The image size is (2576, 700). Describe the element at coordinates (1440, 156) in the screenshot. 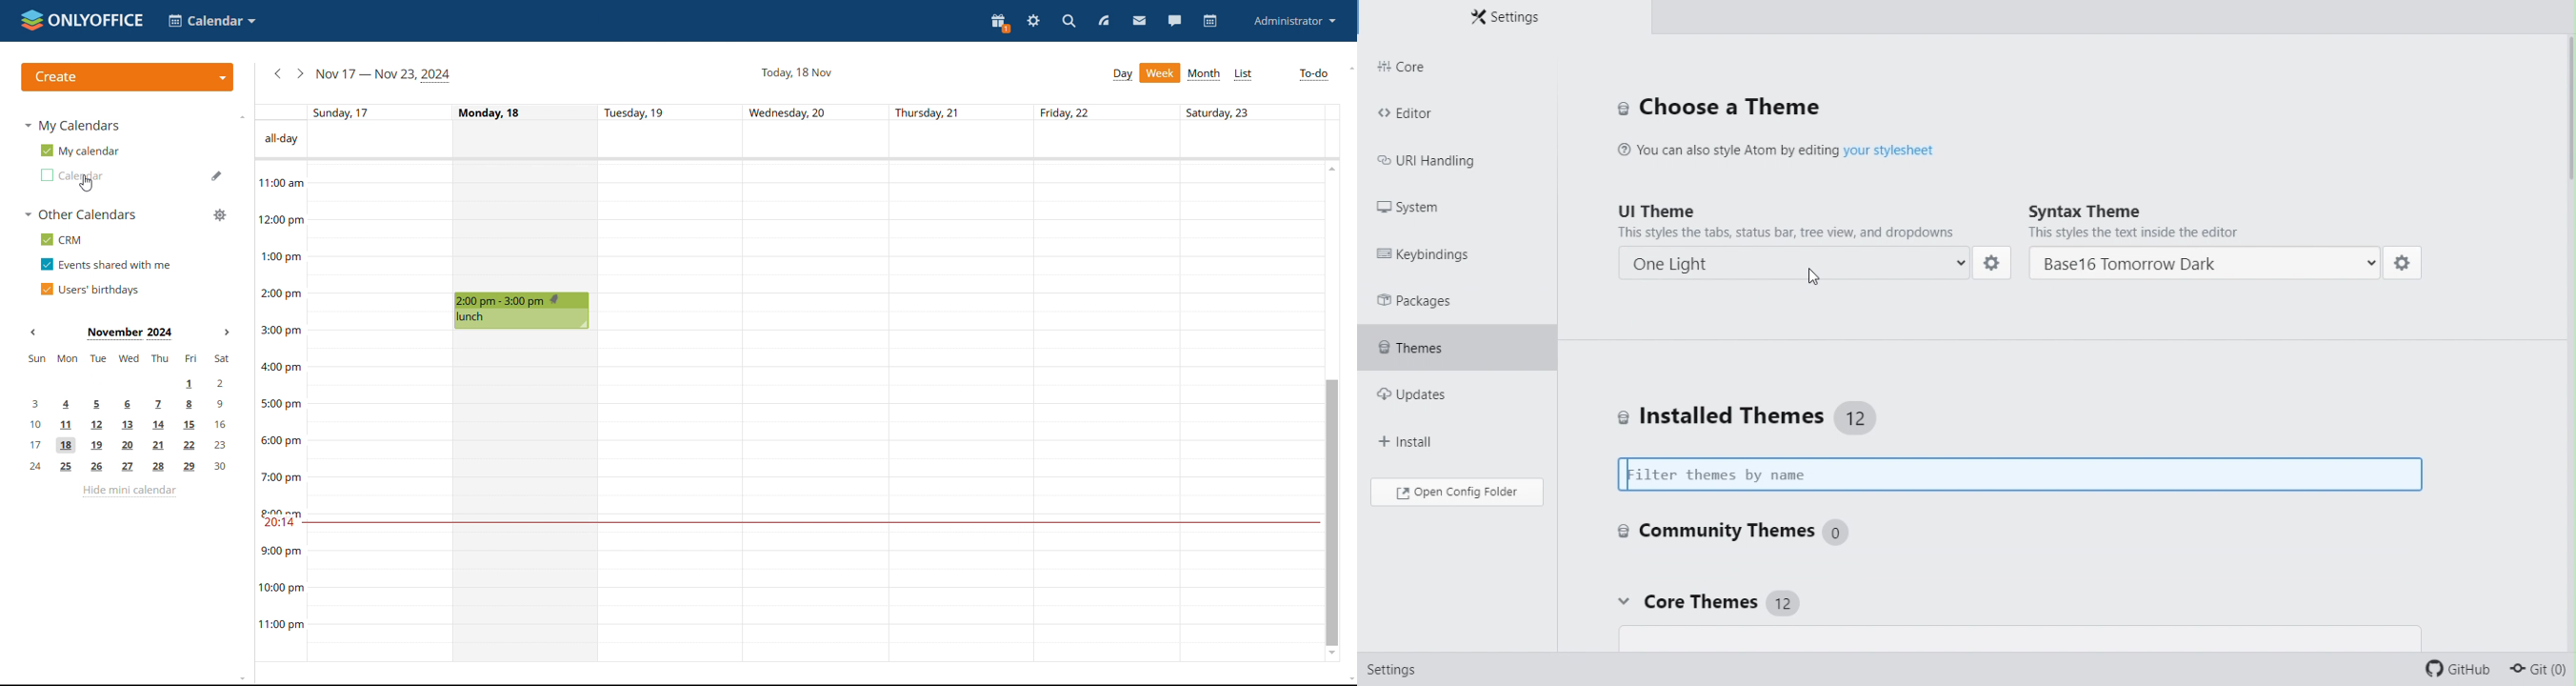

I see `URL handling` at that location.